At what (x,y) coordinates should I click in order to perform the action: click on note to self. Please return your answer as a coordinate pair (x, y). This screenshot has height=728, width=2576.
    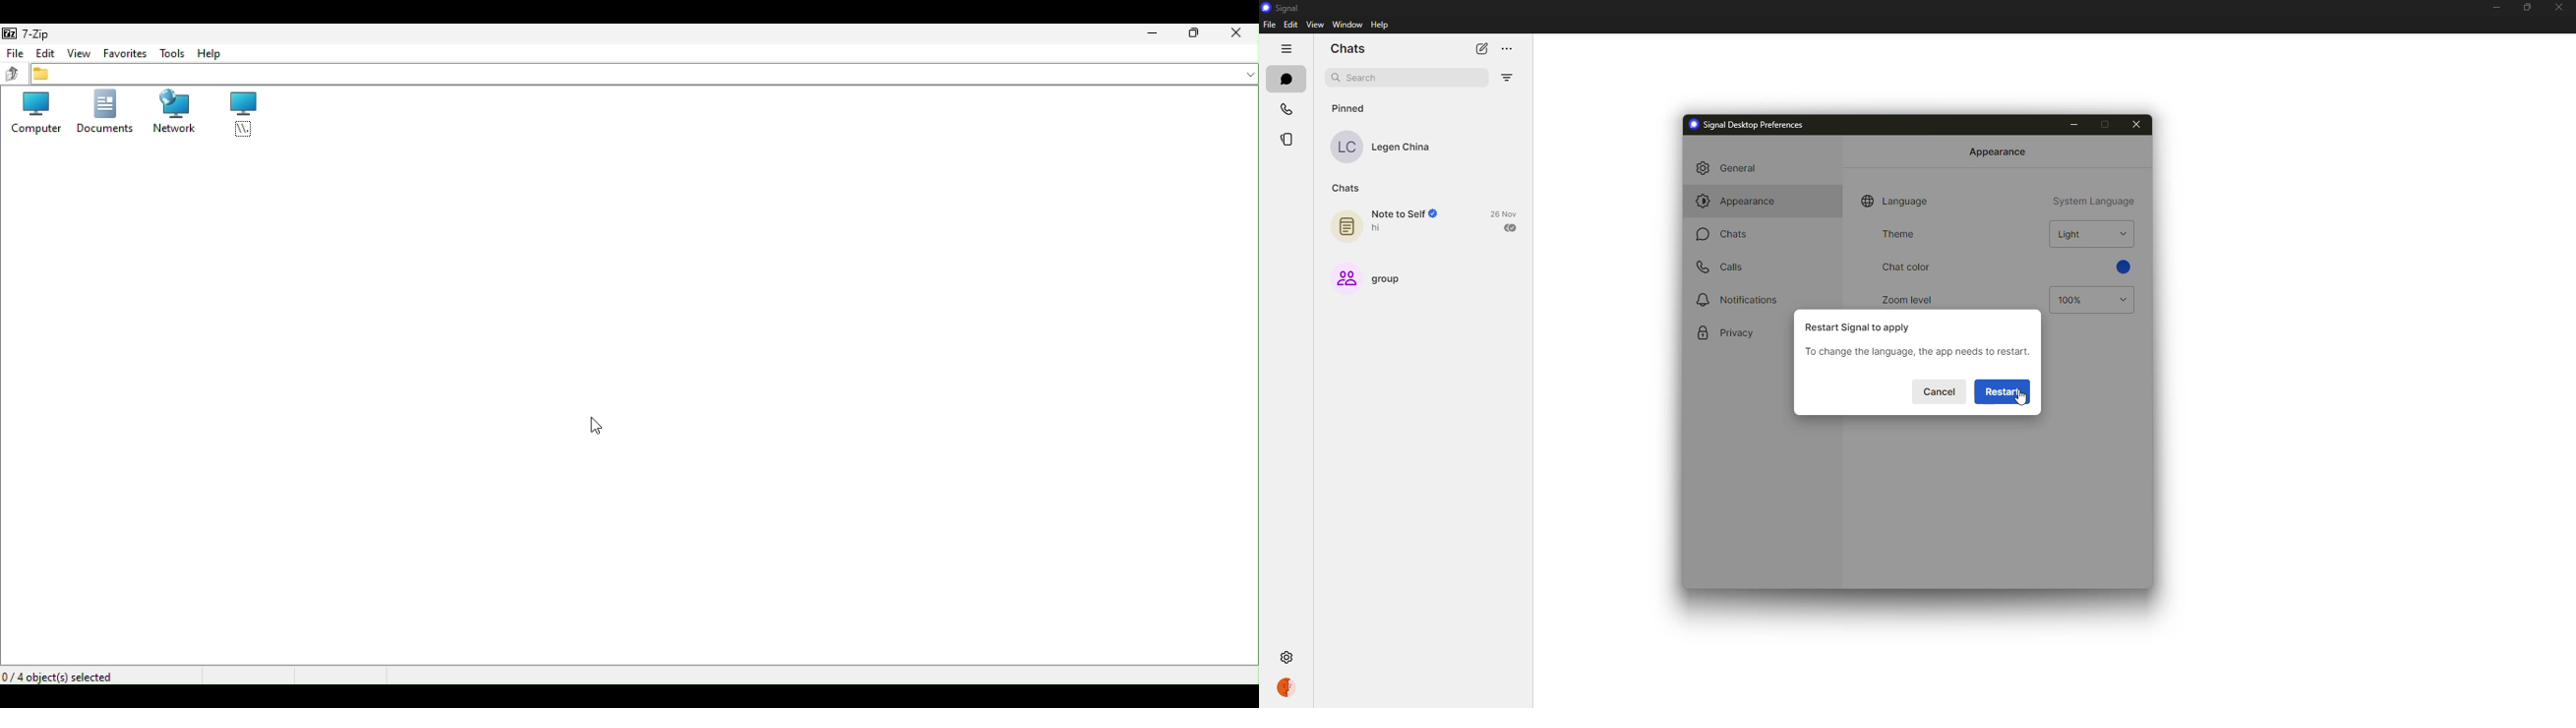
    Looking at the image, I should click on (1389, 222).